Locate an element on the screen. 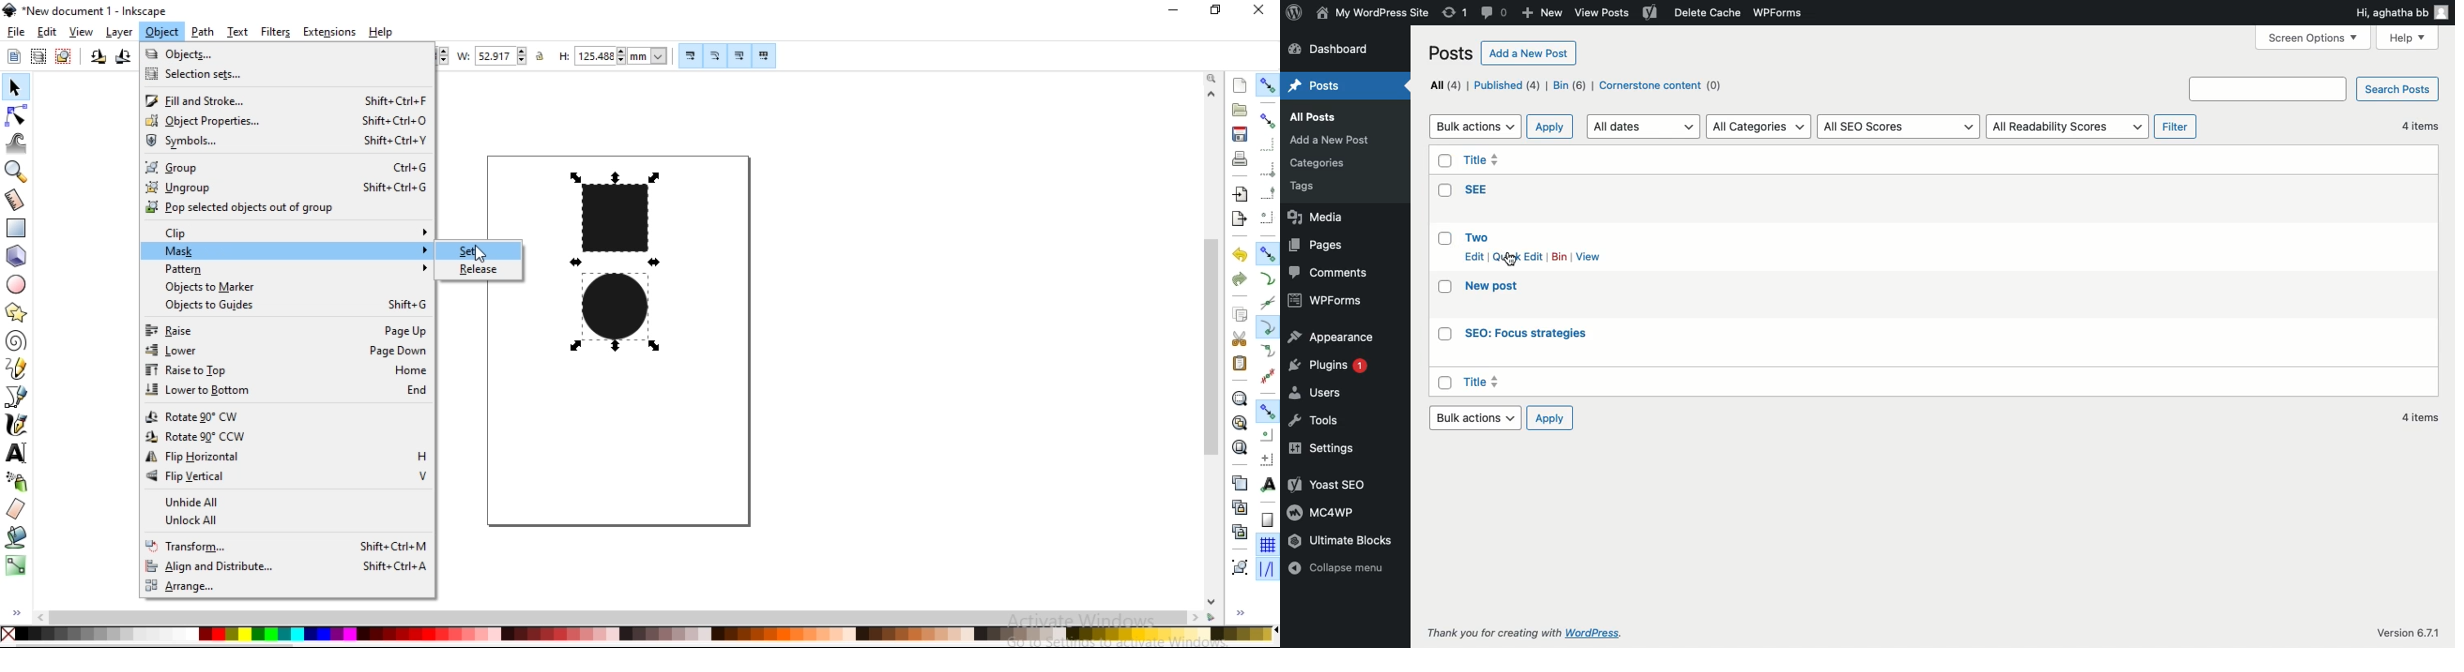  undo is located at coordinates (1239, 255).